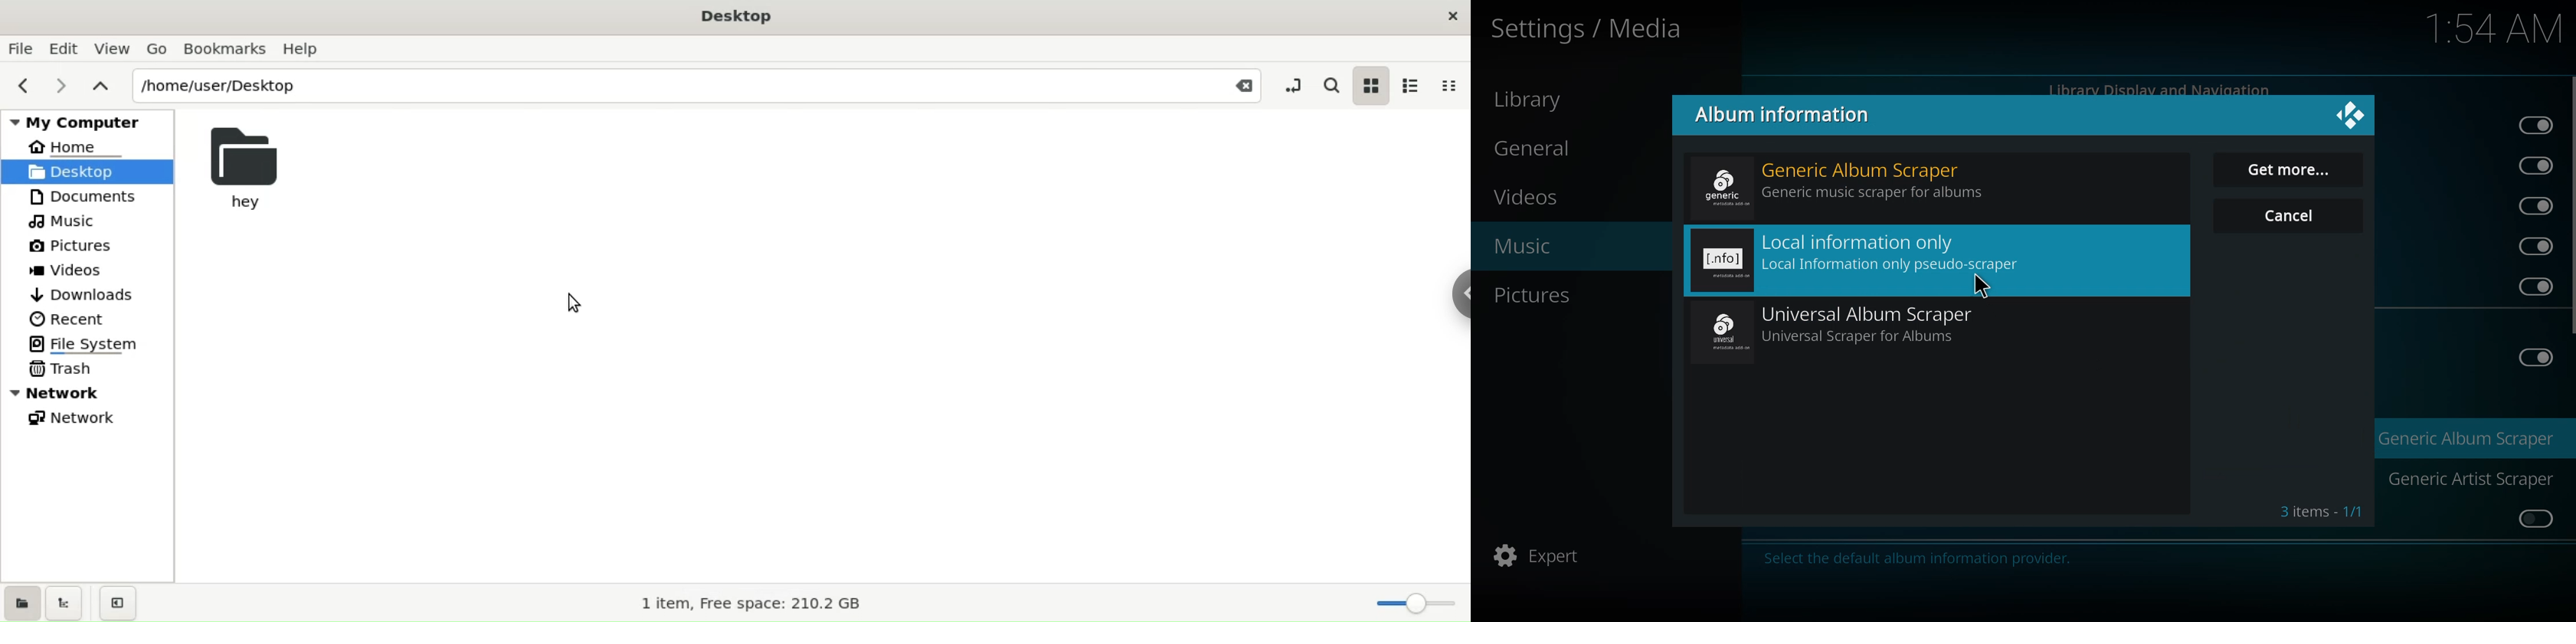 The image size is (2576, 644). I want to click on album info, so click(1785, 115).